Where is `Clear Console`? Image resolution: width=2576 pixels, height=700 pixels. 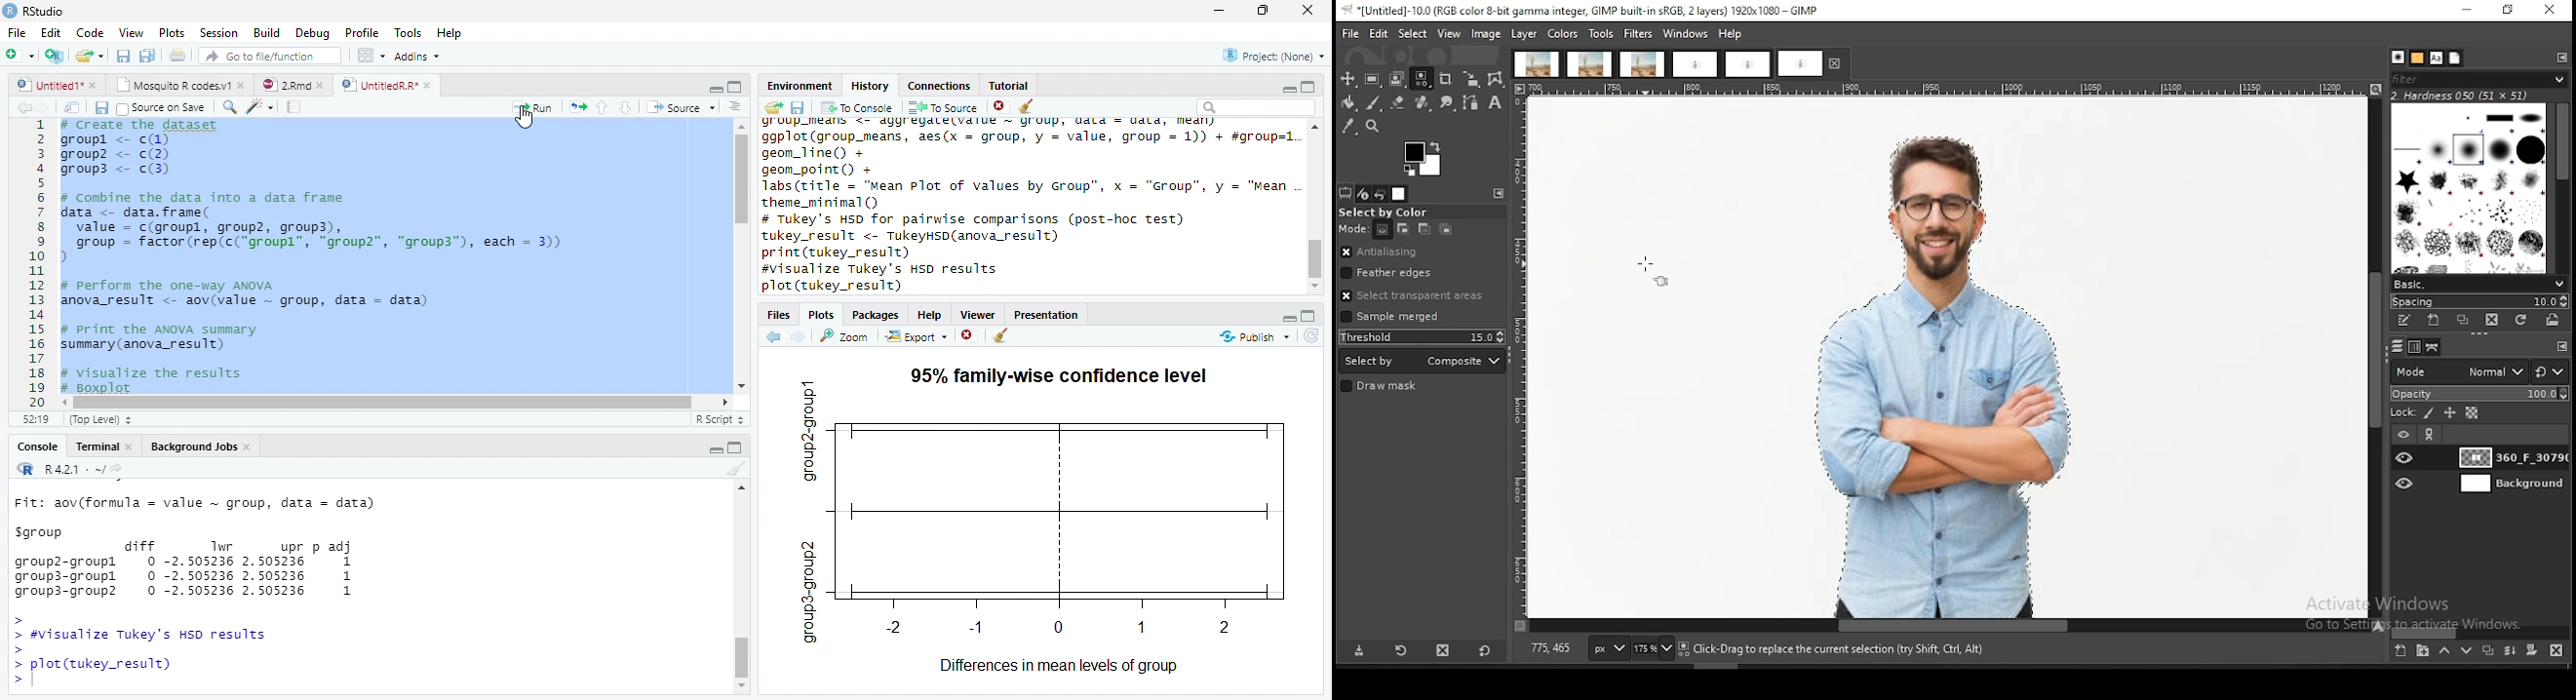
Clear Console is located at coordinates (998, 336).